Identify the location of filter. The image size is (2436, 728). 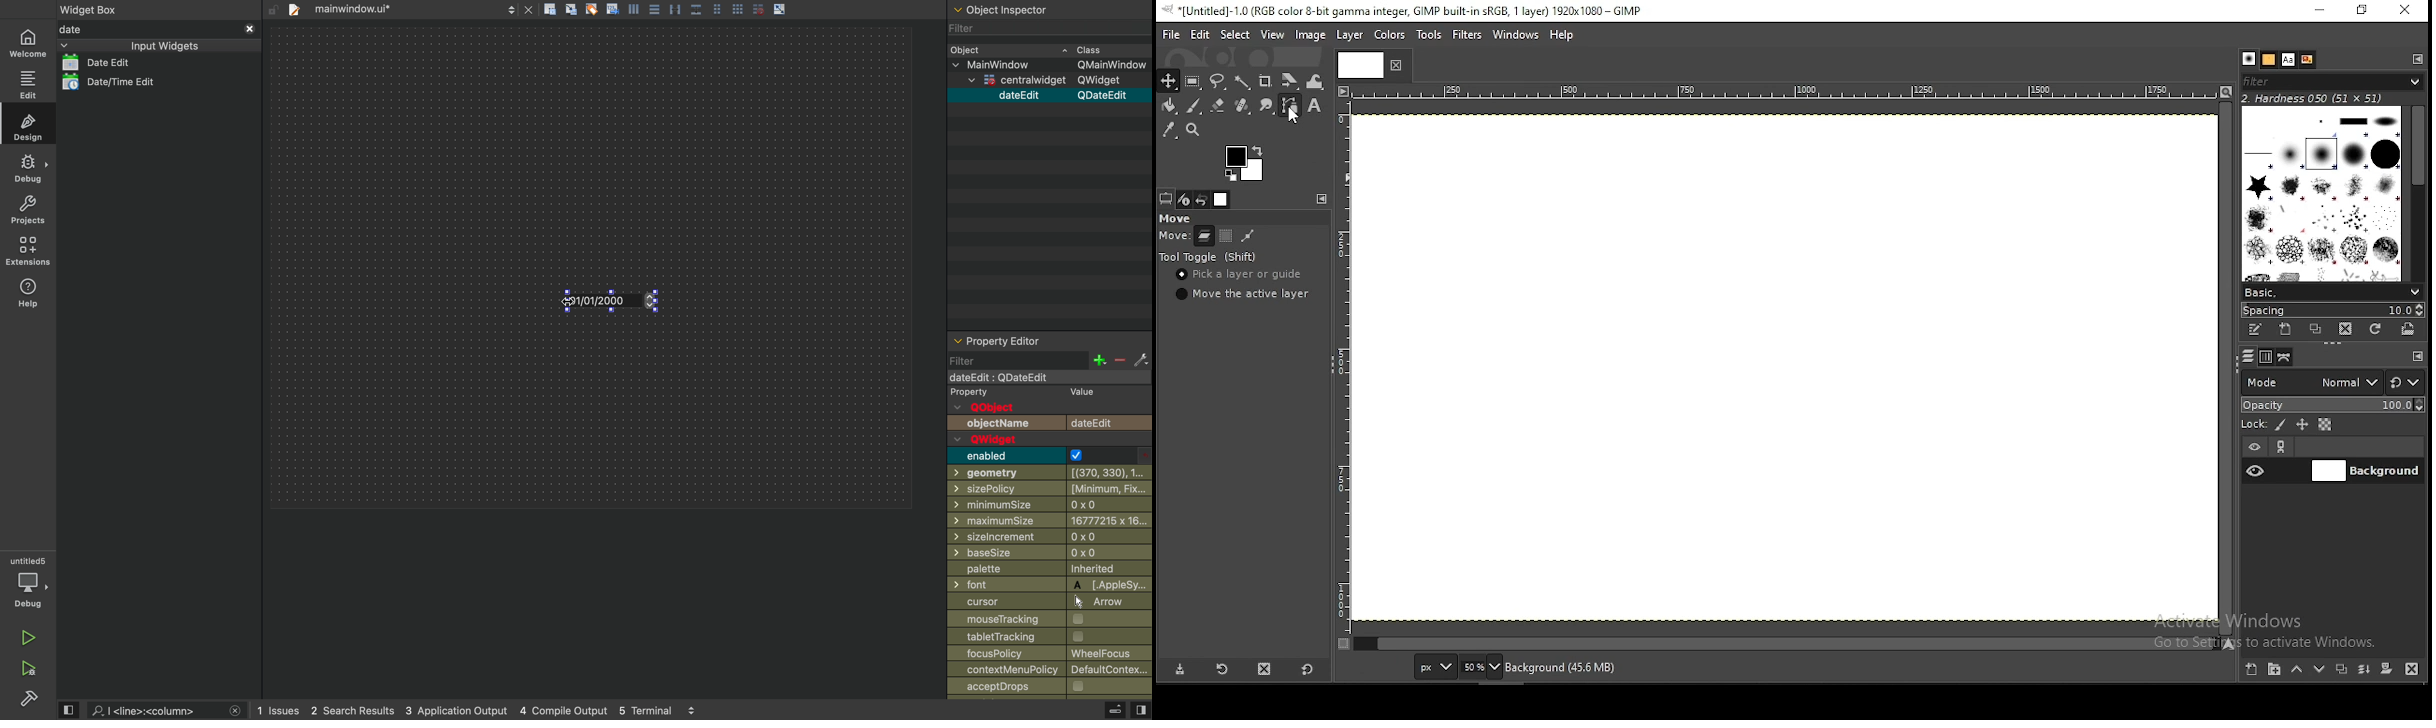
(1016, 360).